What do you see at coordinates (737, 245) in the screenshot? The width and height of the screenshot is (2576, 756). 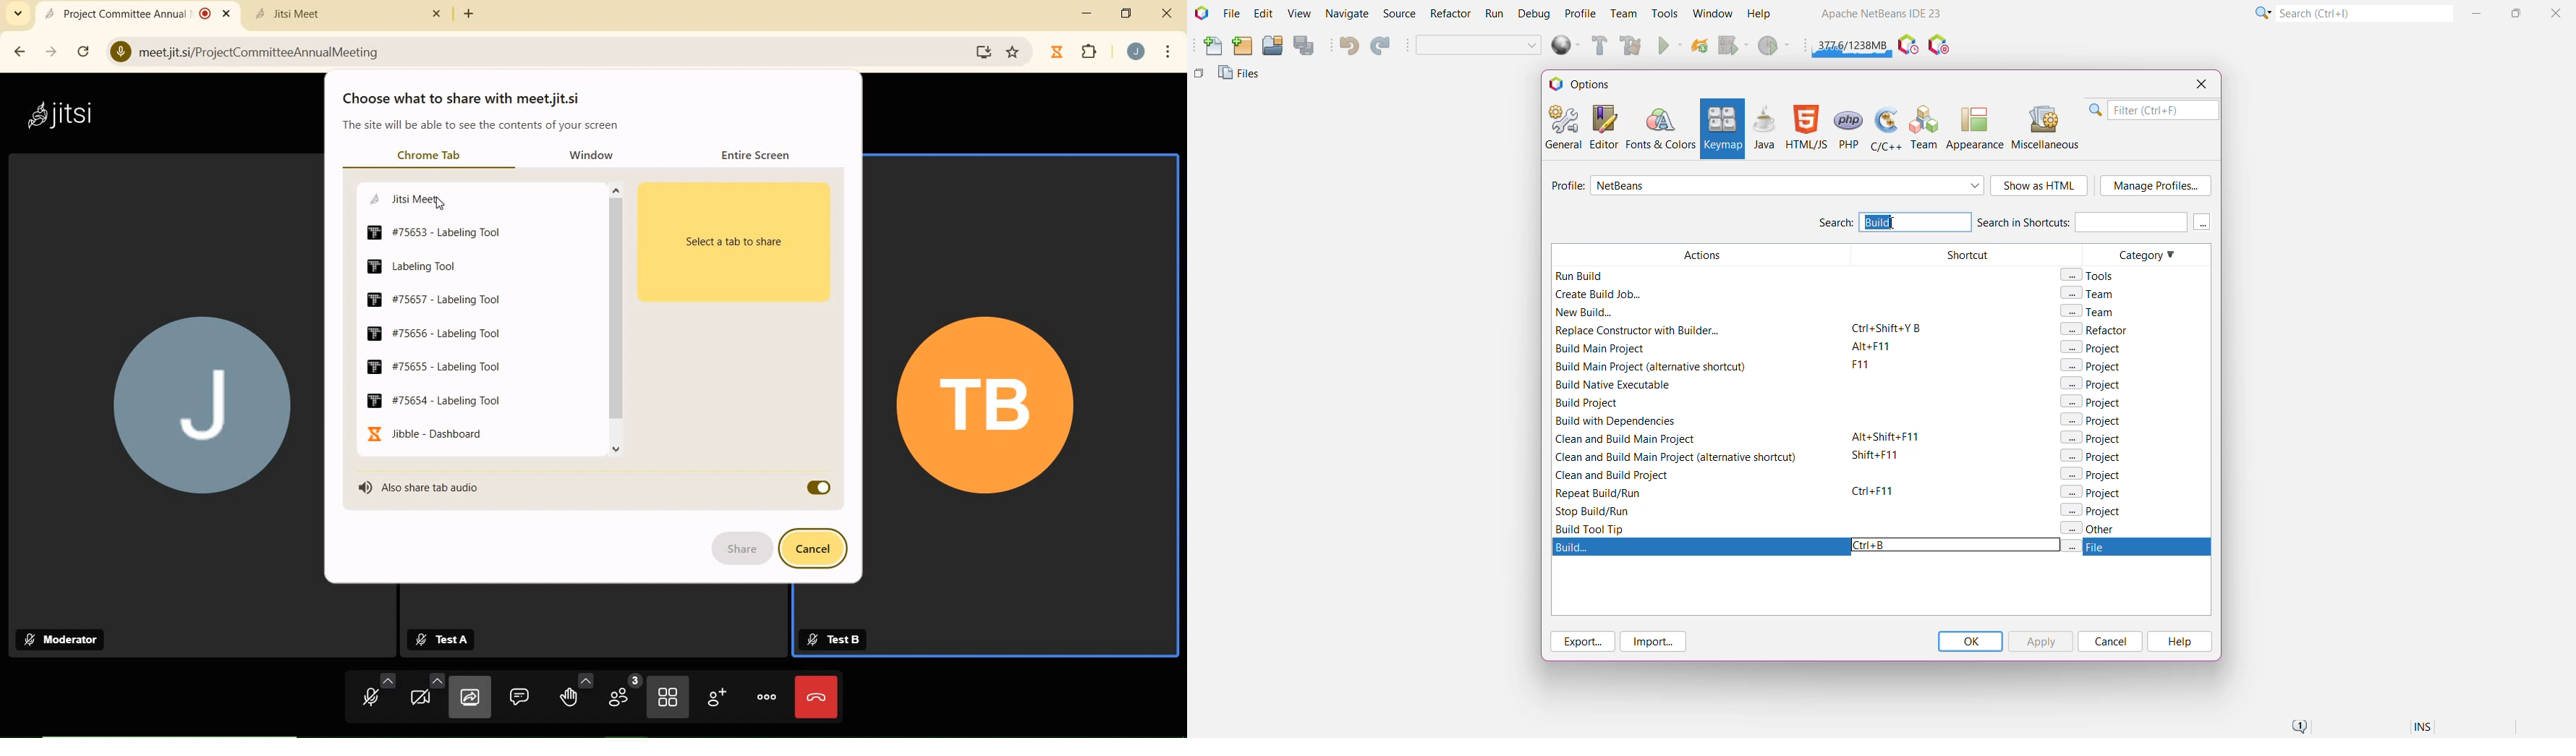 I see `Select a tab to share ` at bounding box center [737, 245].